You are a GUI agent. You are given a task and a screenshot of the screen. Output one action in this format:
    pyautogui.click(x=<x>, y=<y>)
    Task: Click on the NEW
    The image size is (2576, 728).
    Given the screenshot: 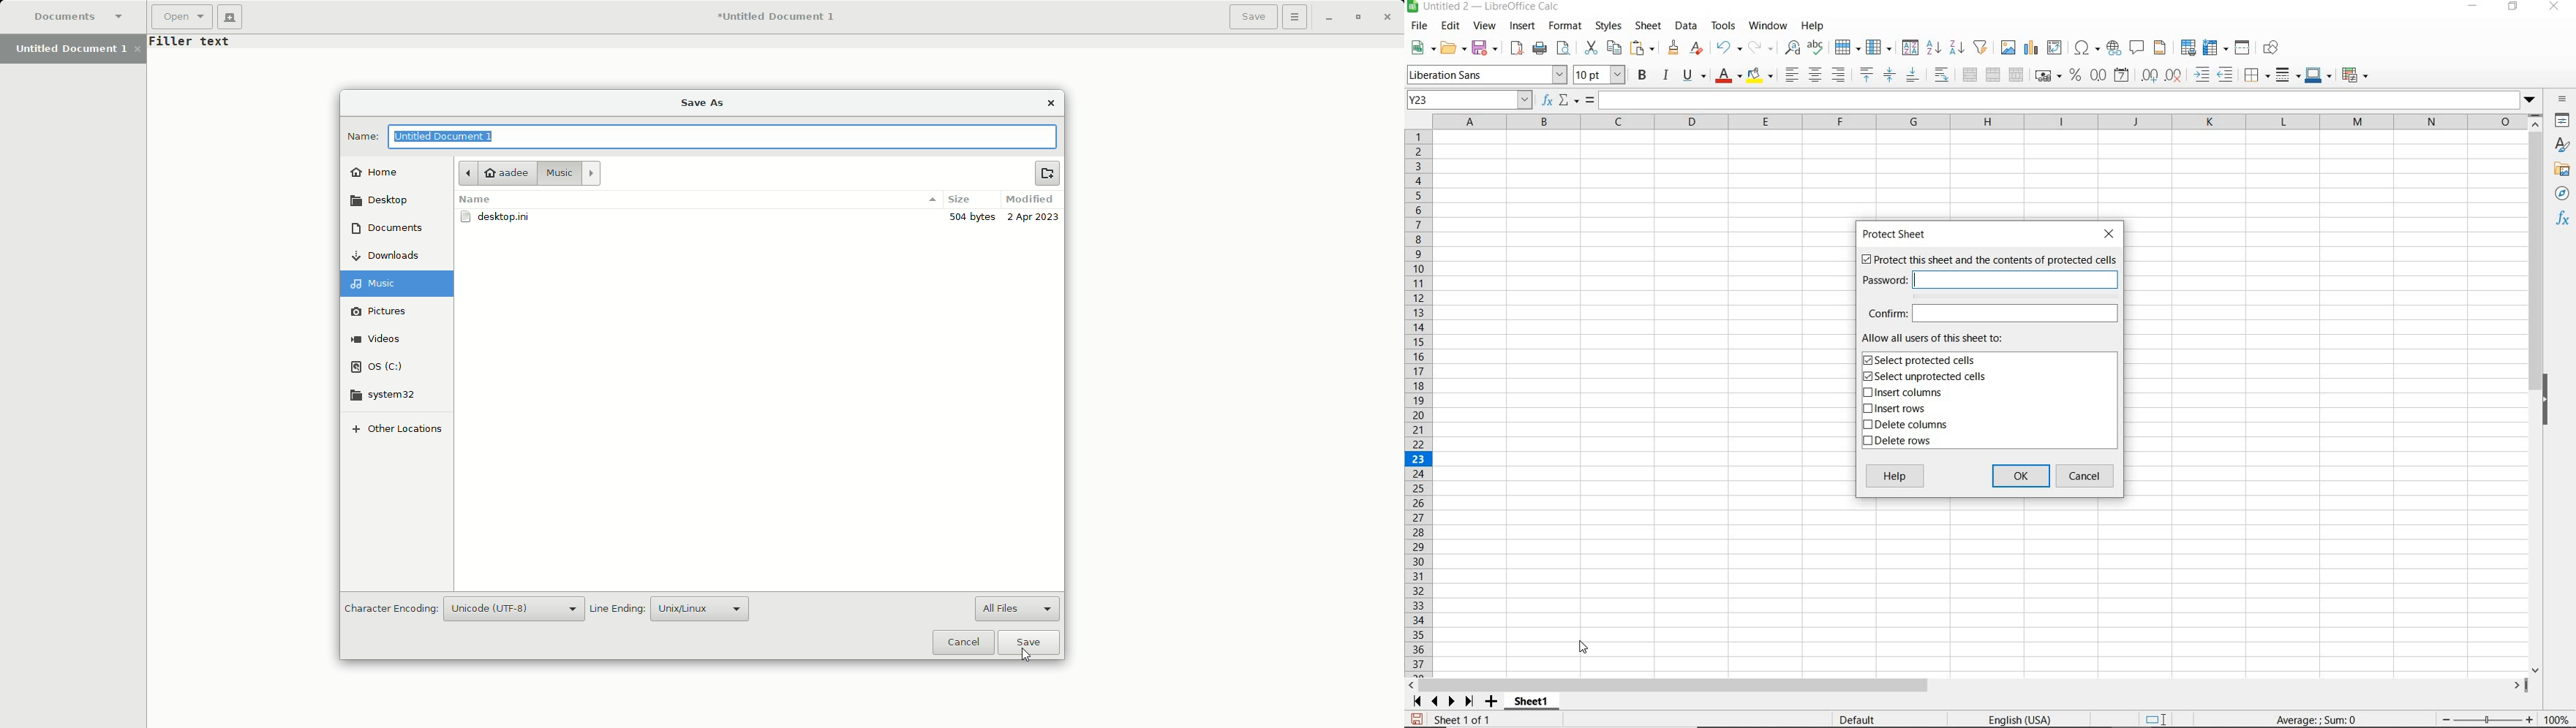 What is the action you would take?
    pyautogui.click(x=1420, y=48)
    